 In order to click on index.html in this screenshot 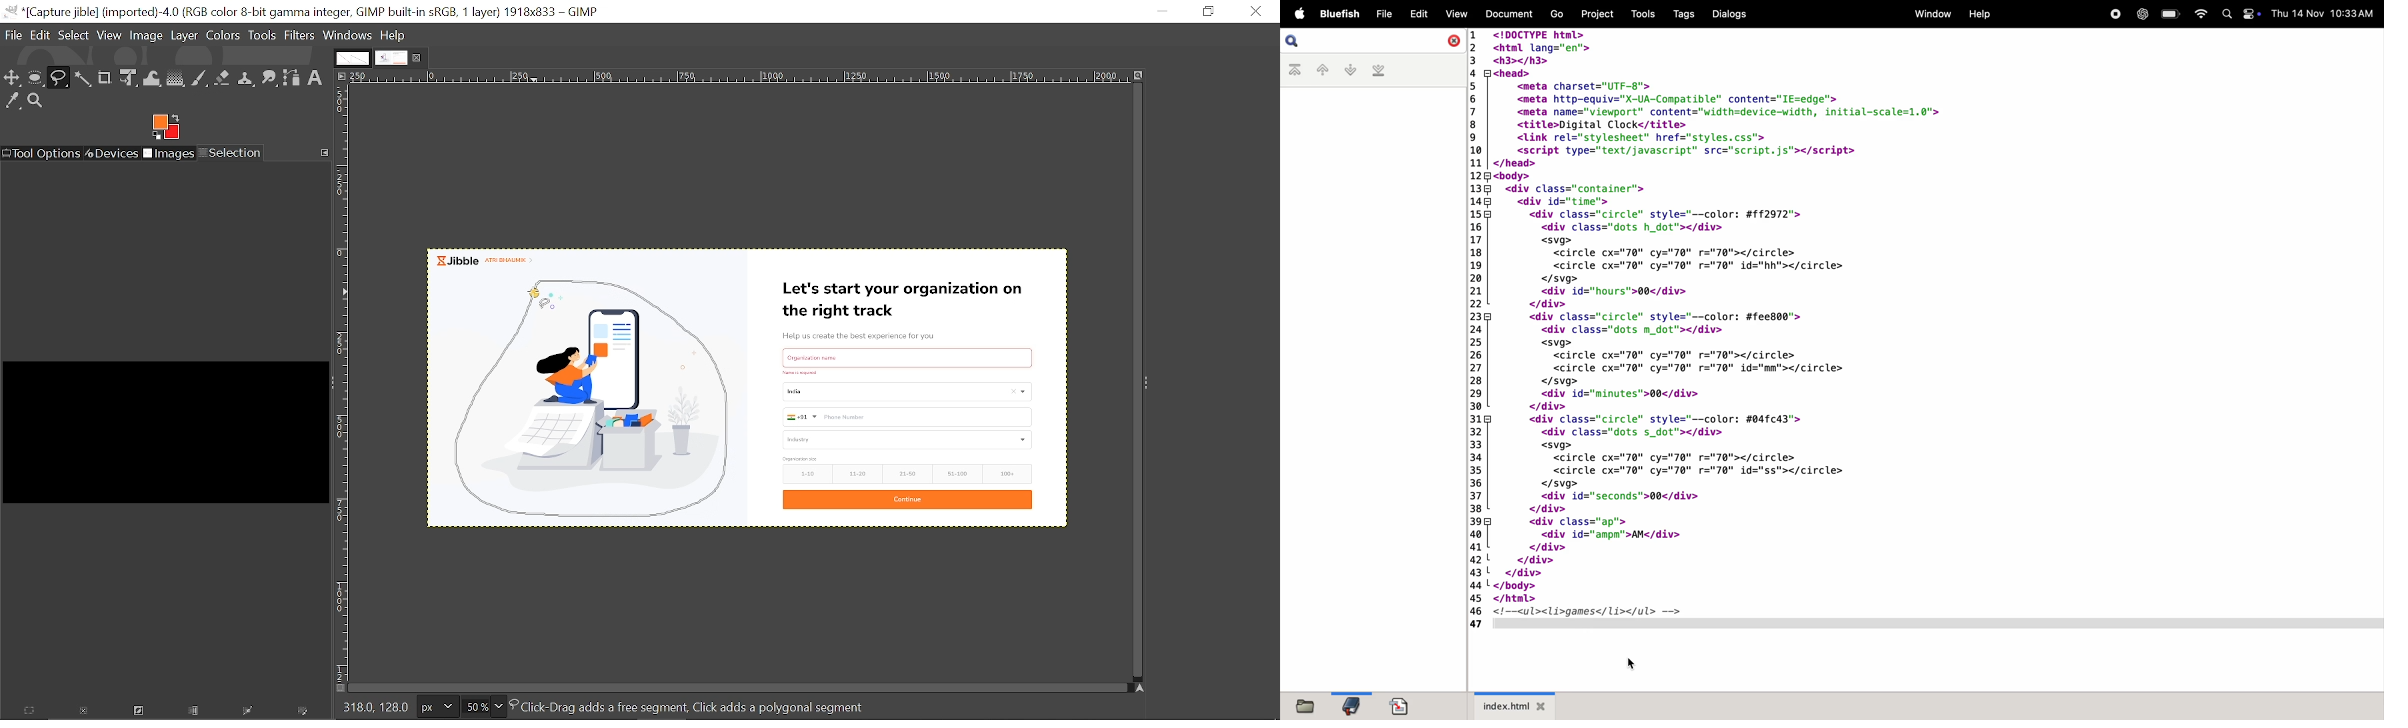, I will do `click(1515, 708)`.